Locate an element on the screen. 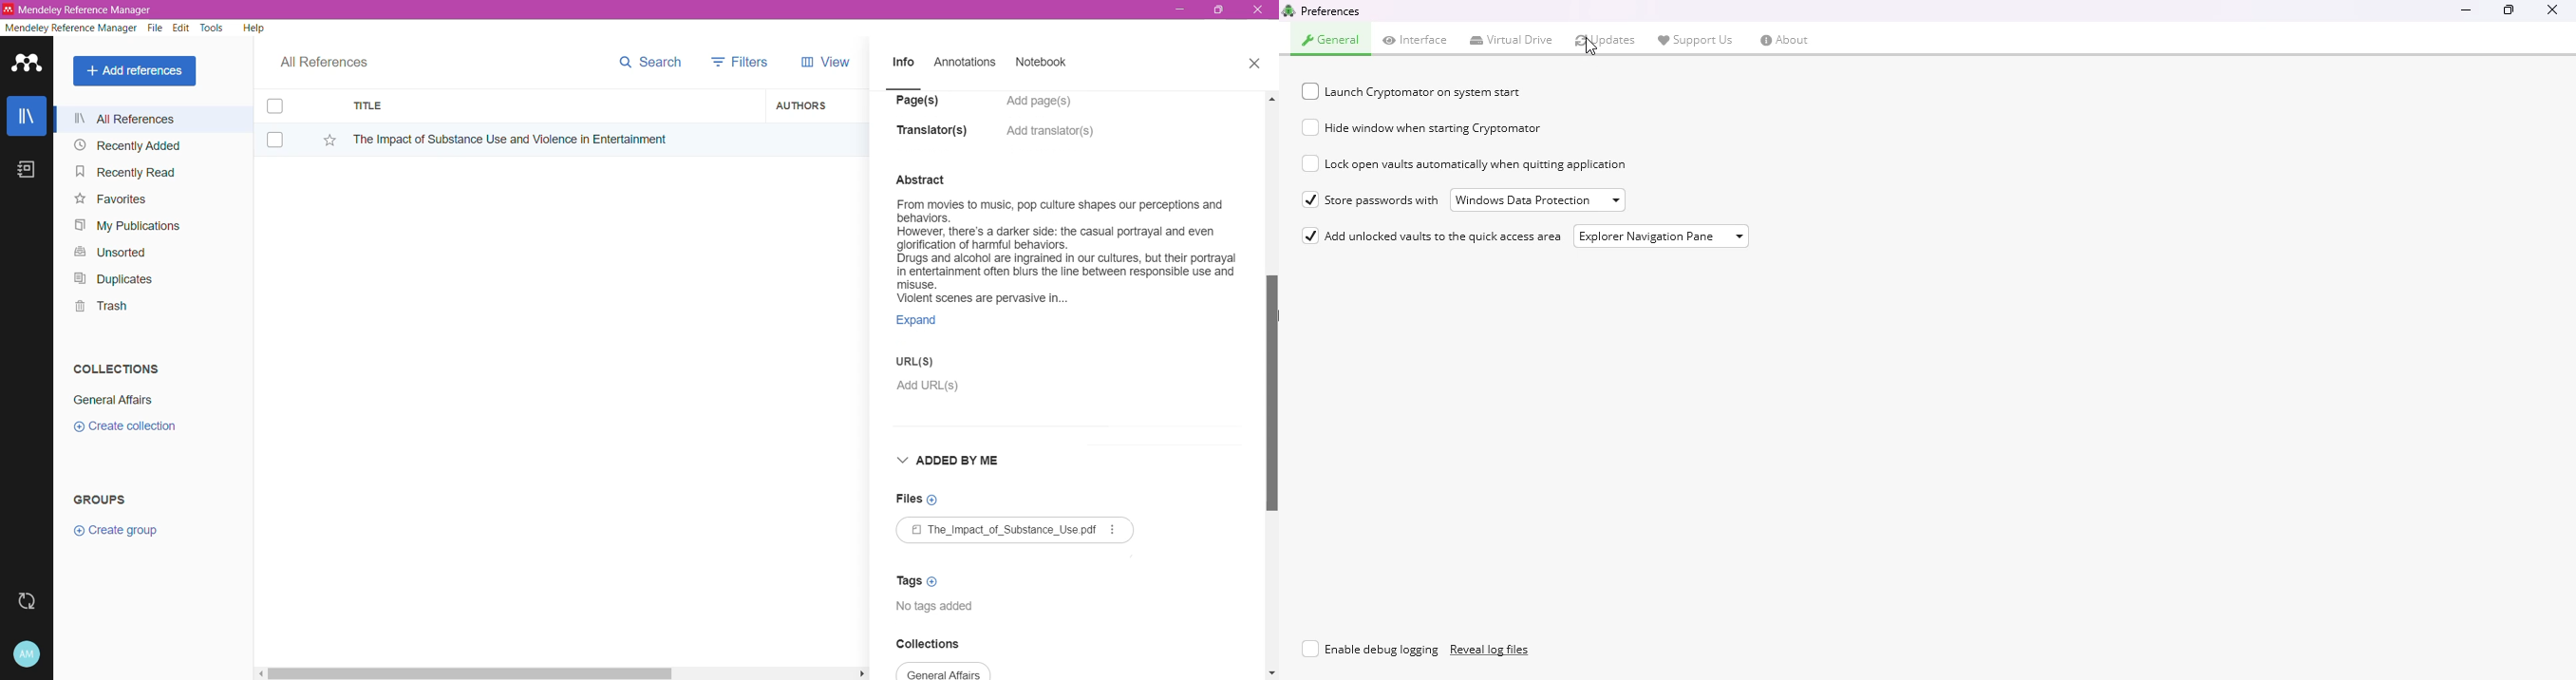 This screenshot has width=2576, height=700. CLOSE SIDEBAR is located at coordinates (1256, 63).